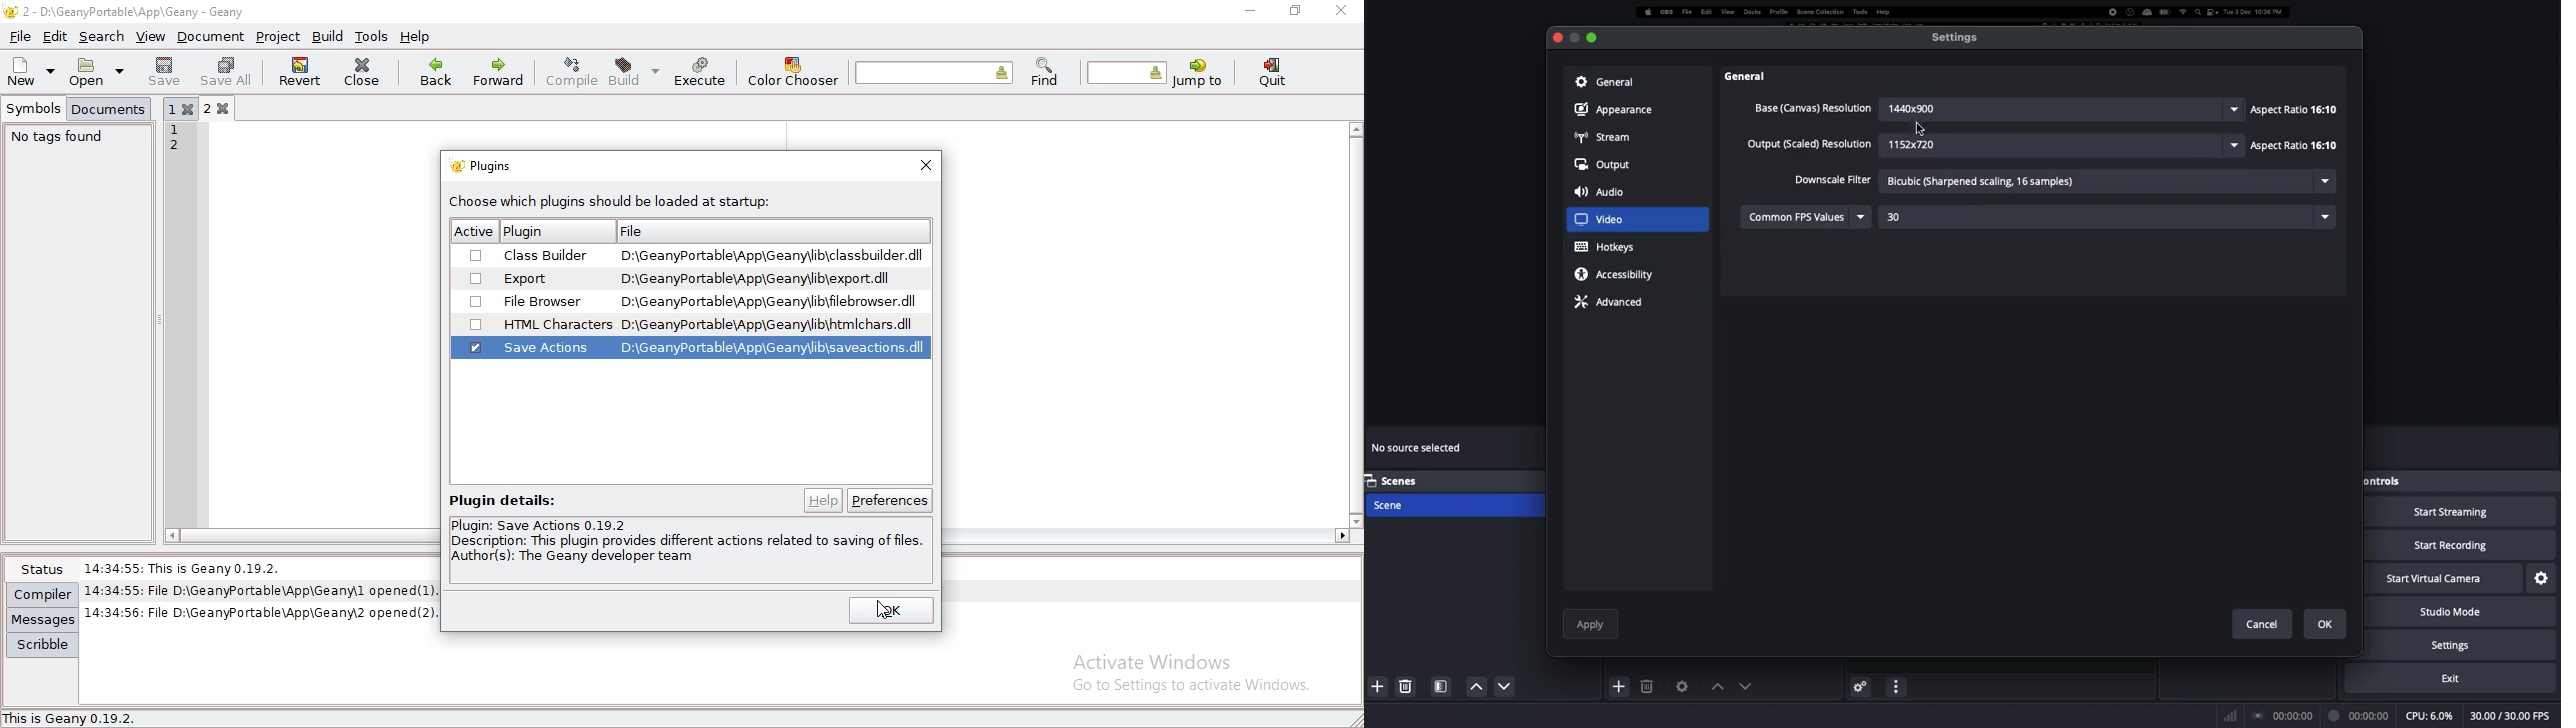 The width and height of the screenshot is (2576, 728). Describe the element at coordinates (1603, 193) in the screenshot. I see `Audio` at that location.